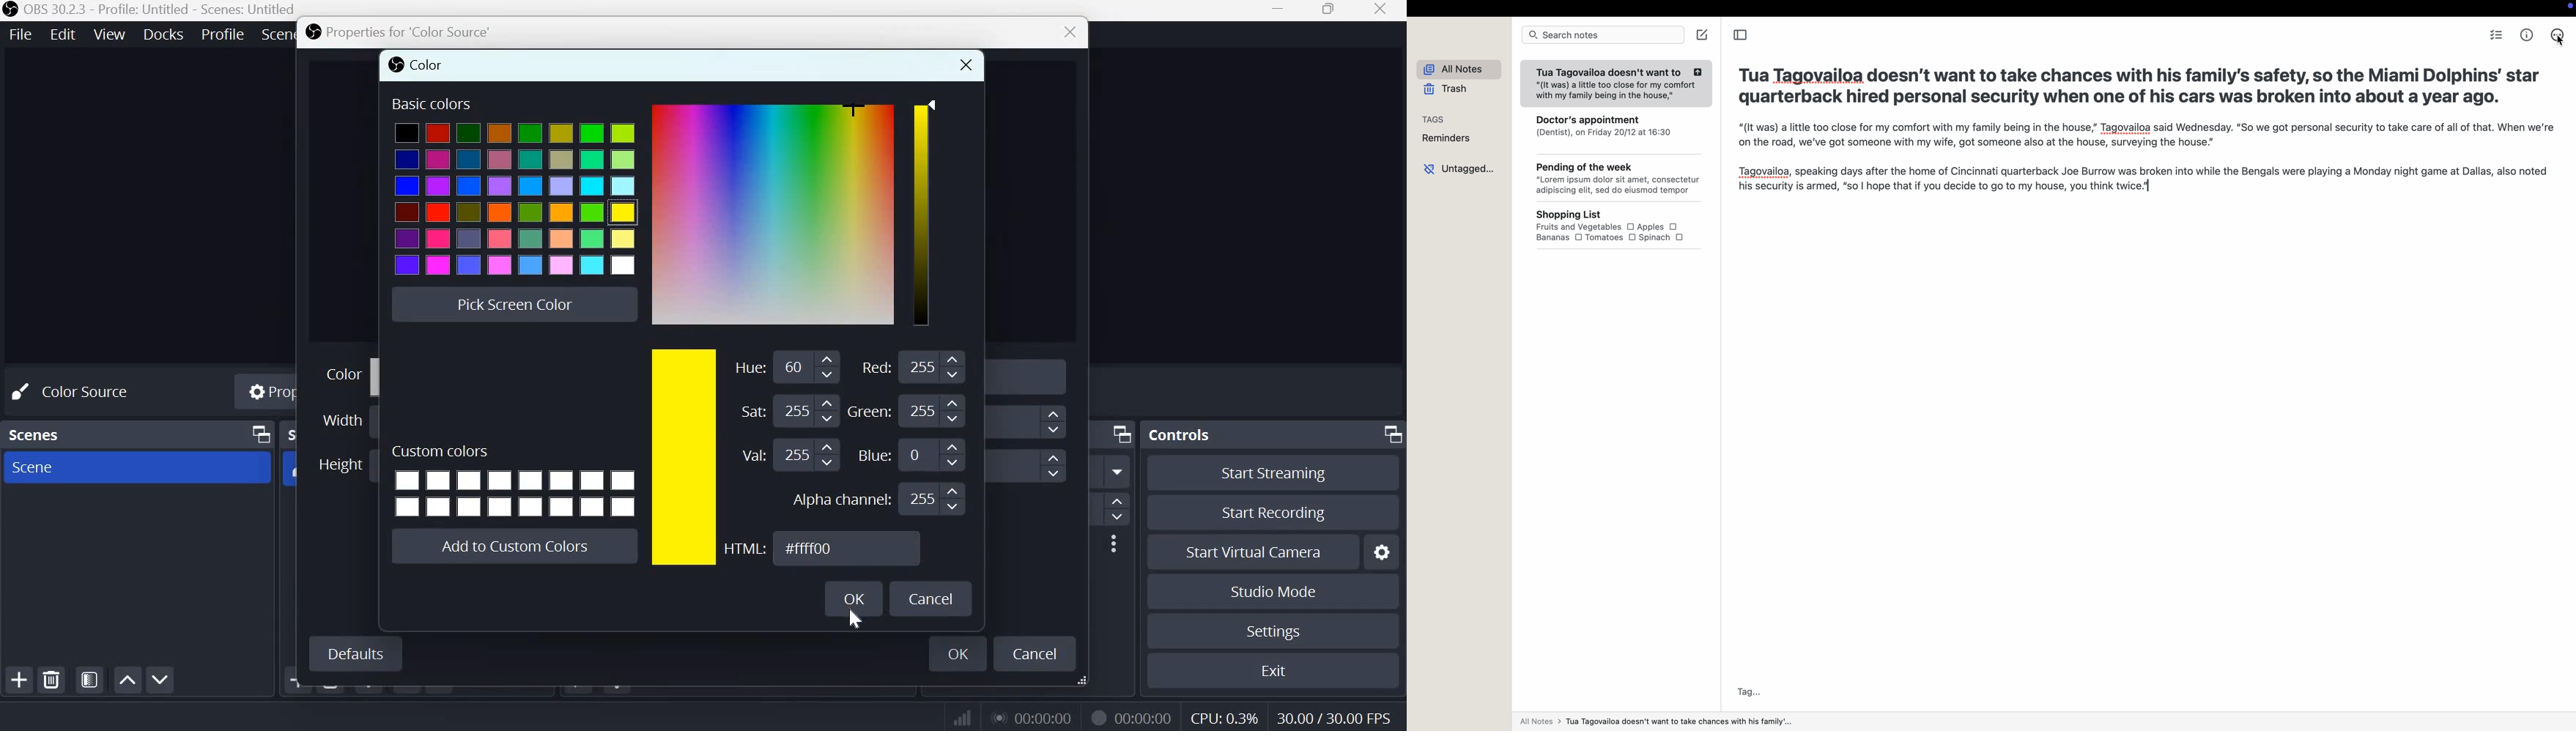 The width and height of the screenshot is (2576, 756). Describe the element at coordinates (752, 453) in the screenshot. I see `Value: ` at that location.